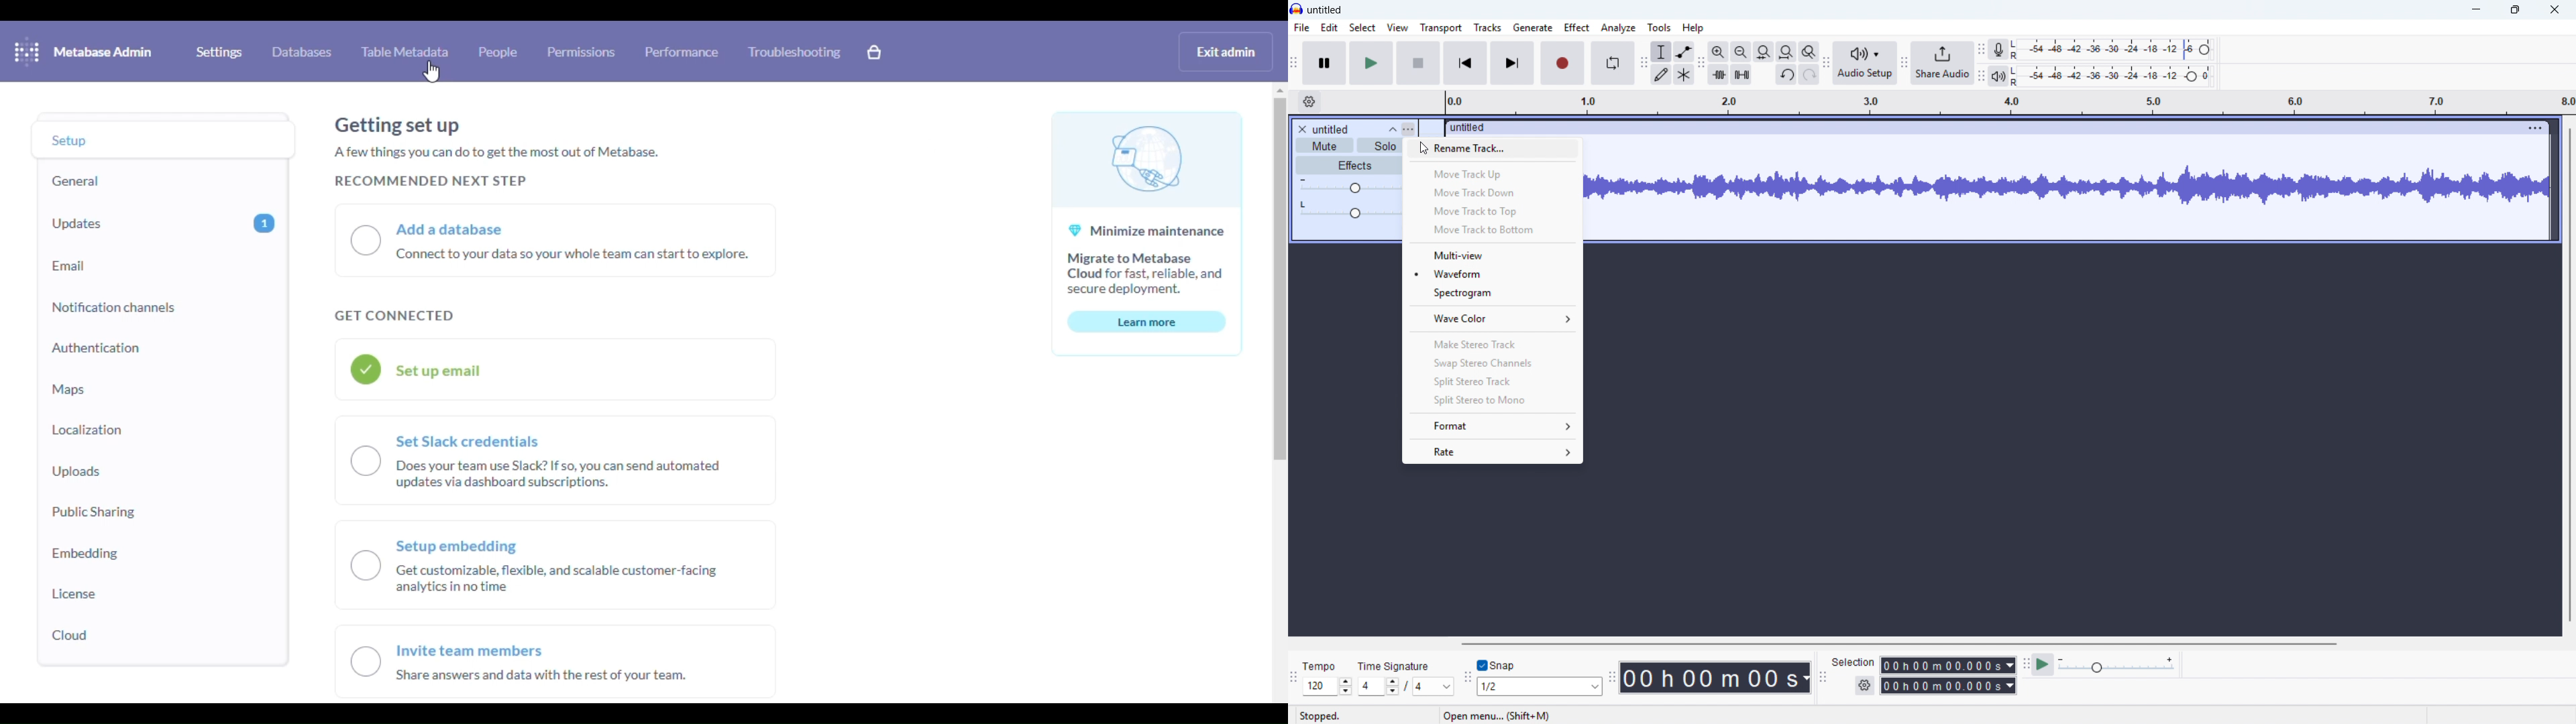 The image size is (2576, 728). I want to click on Gain , so click(1349, 184).